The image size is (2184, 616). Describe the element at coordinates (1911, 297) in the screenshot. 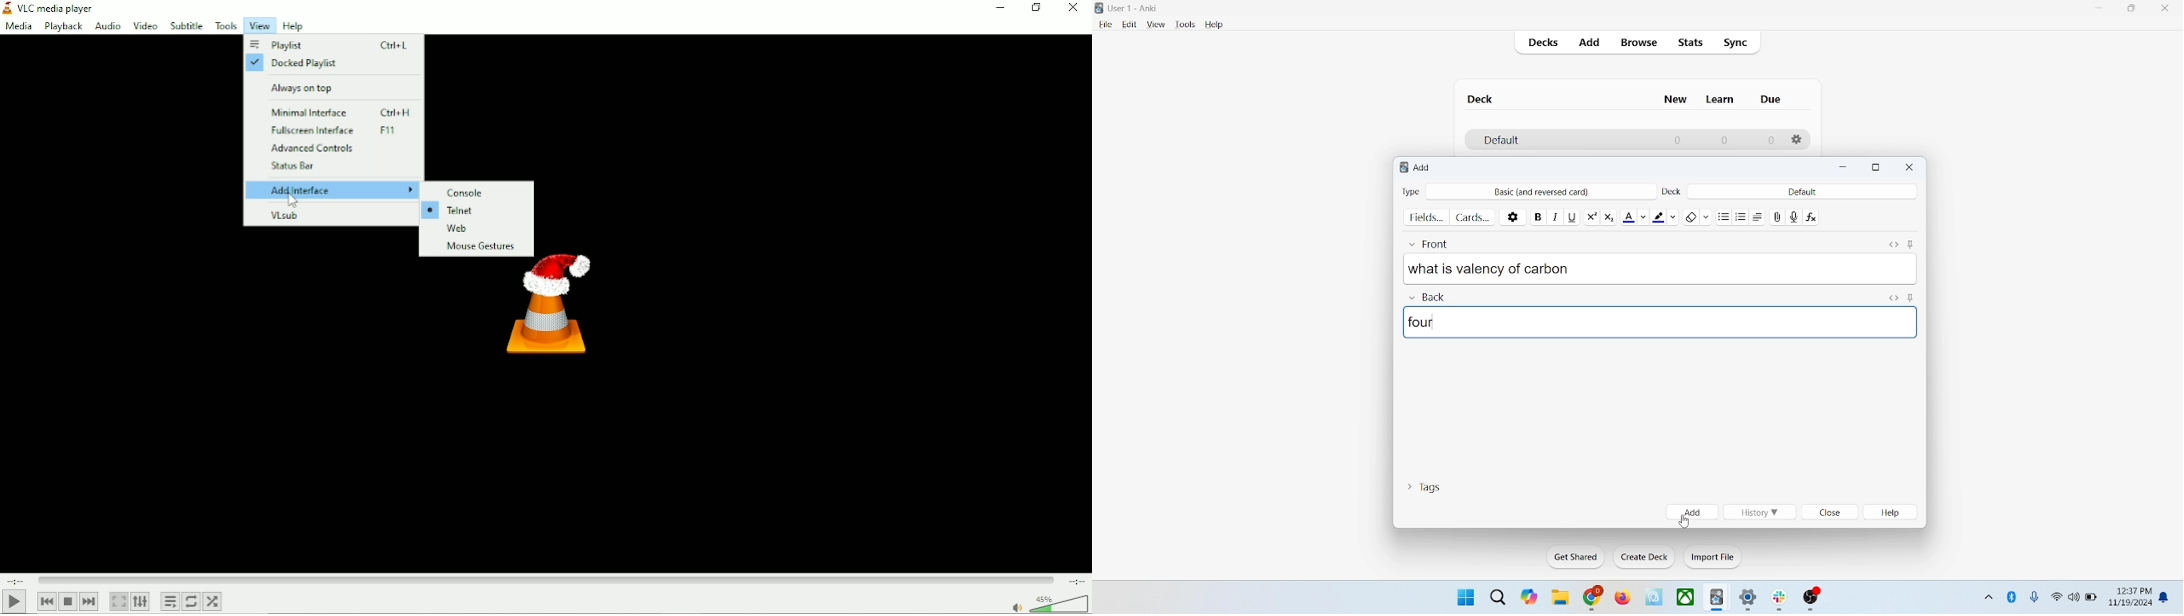

I see `sticky` at that location.